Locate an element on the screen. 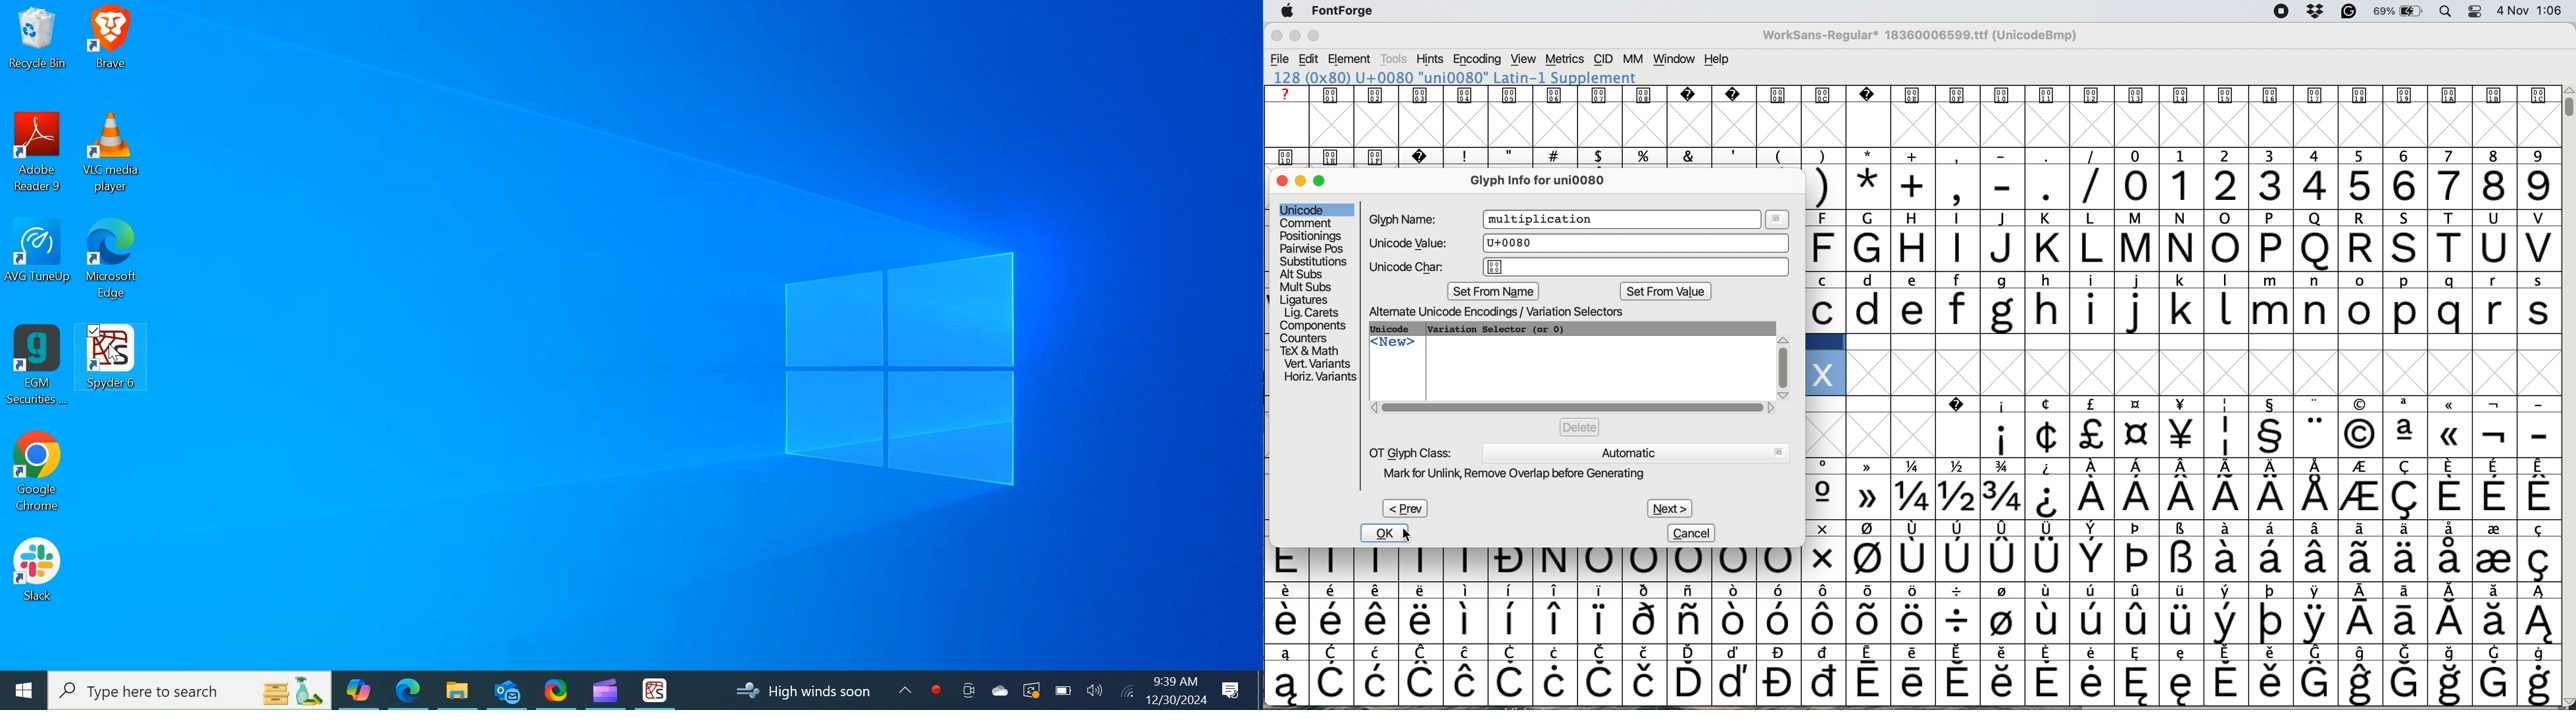  Notification is located at coordinates (1232, 691).